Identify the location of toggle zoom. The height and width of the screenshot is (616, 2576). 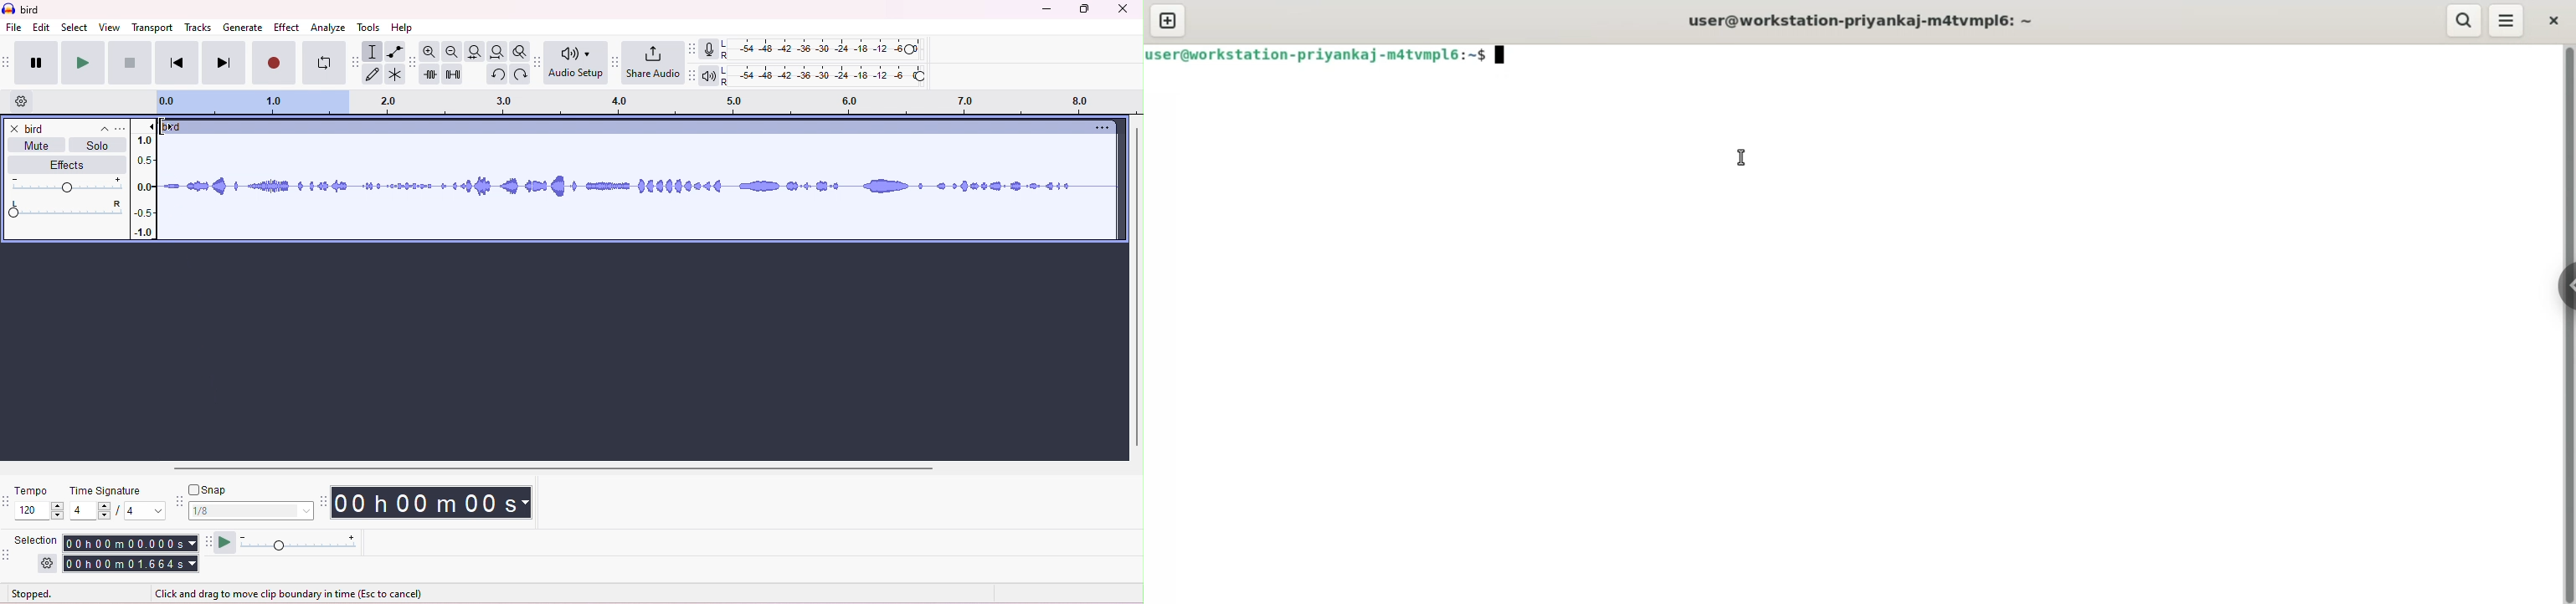
(520, 52).